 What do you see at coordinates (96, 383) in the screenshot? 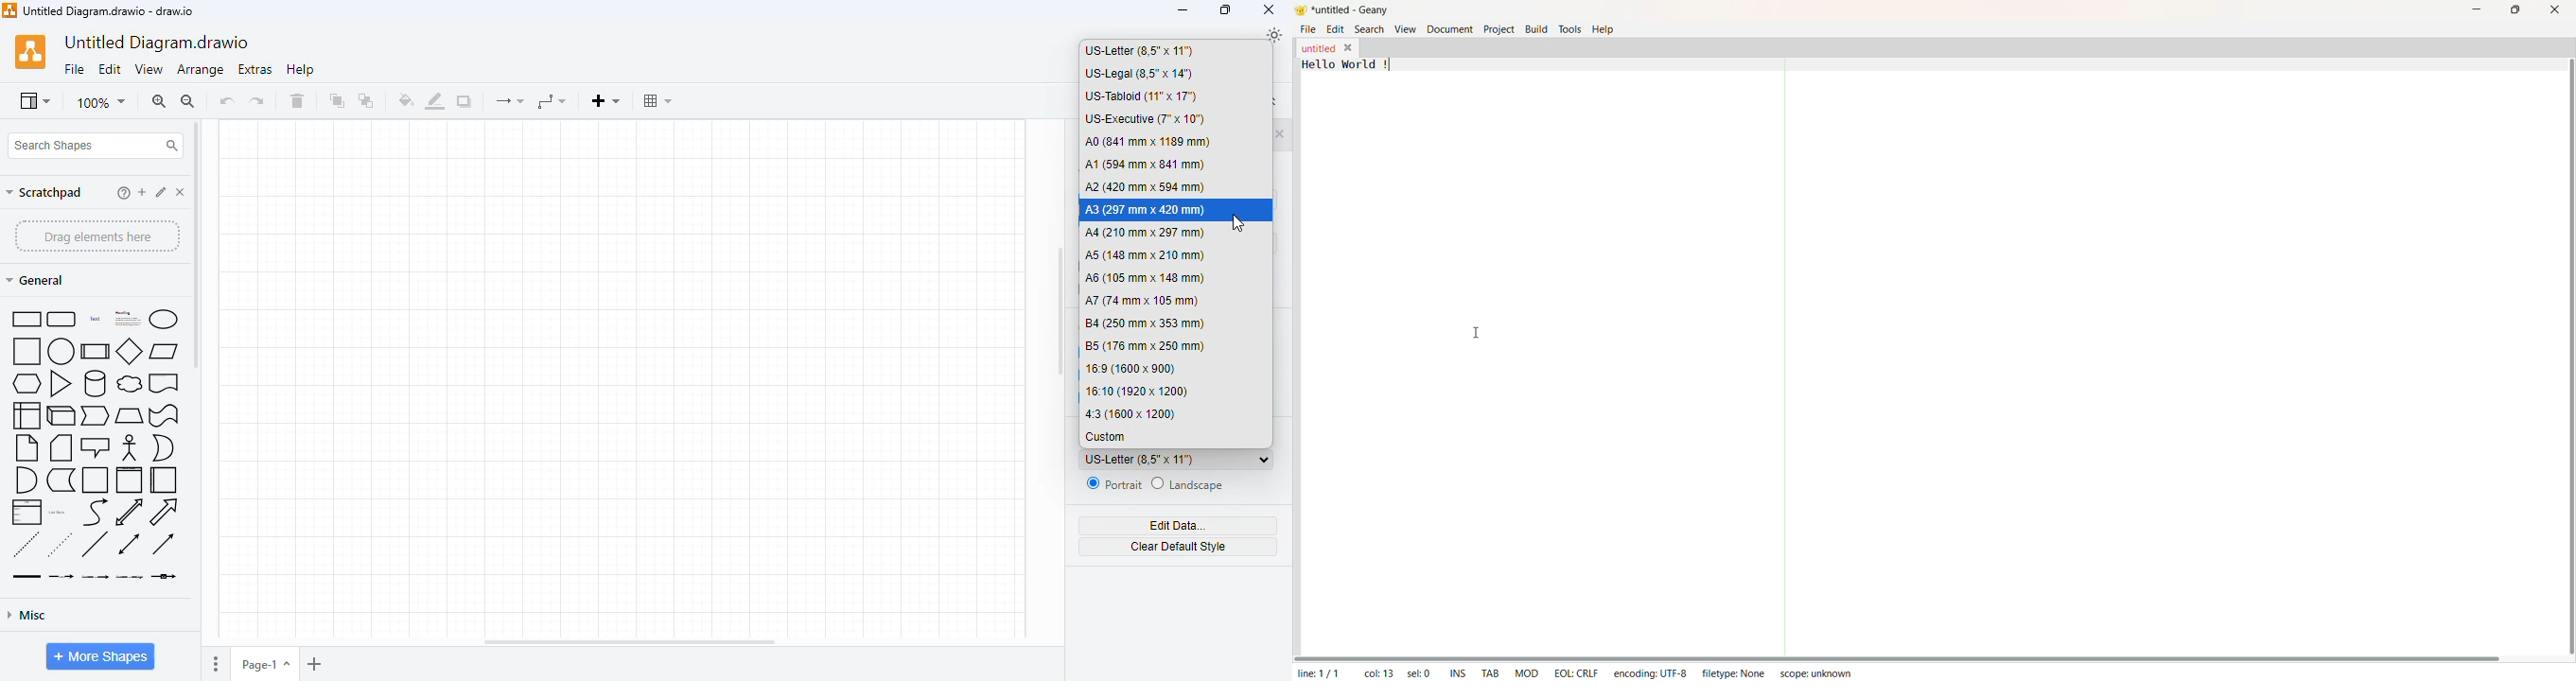
I see `cylinder` at bounding box center [96, 383].